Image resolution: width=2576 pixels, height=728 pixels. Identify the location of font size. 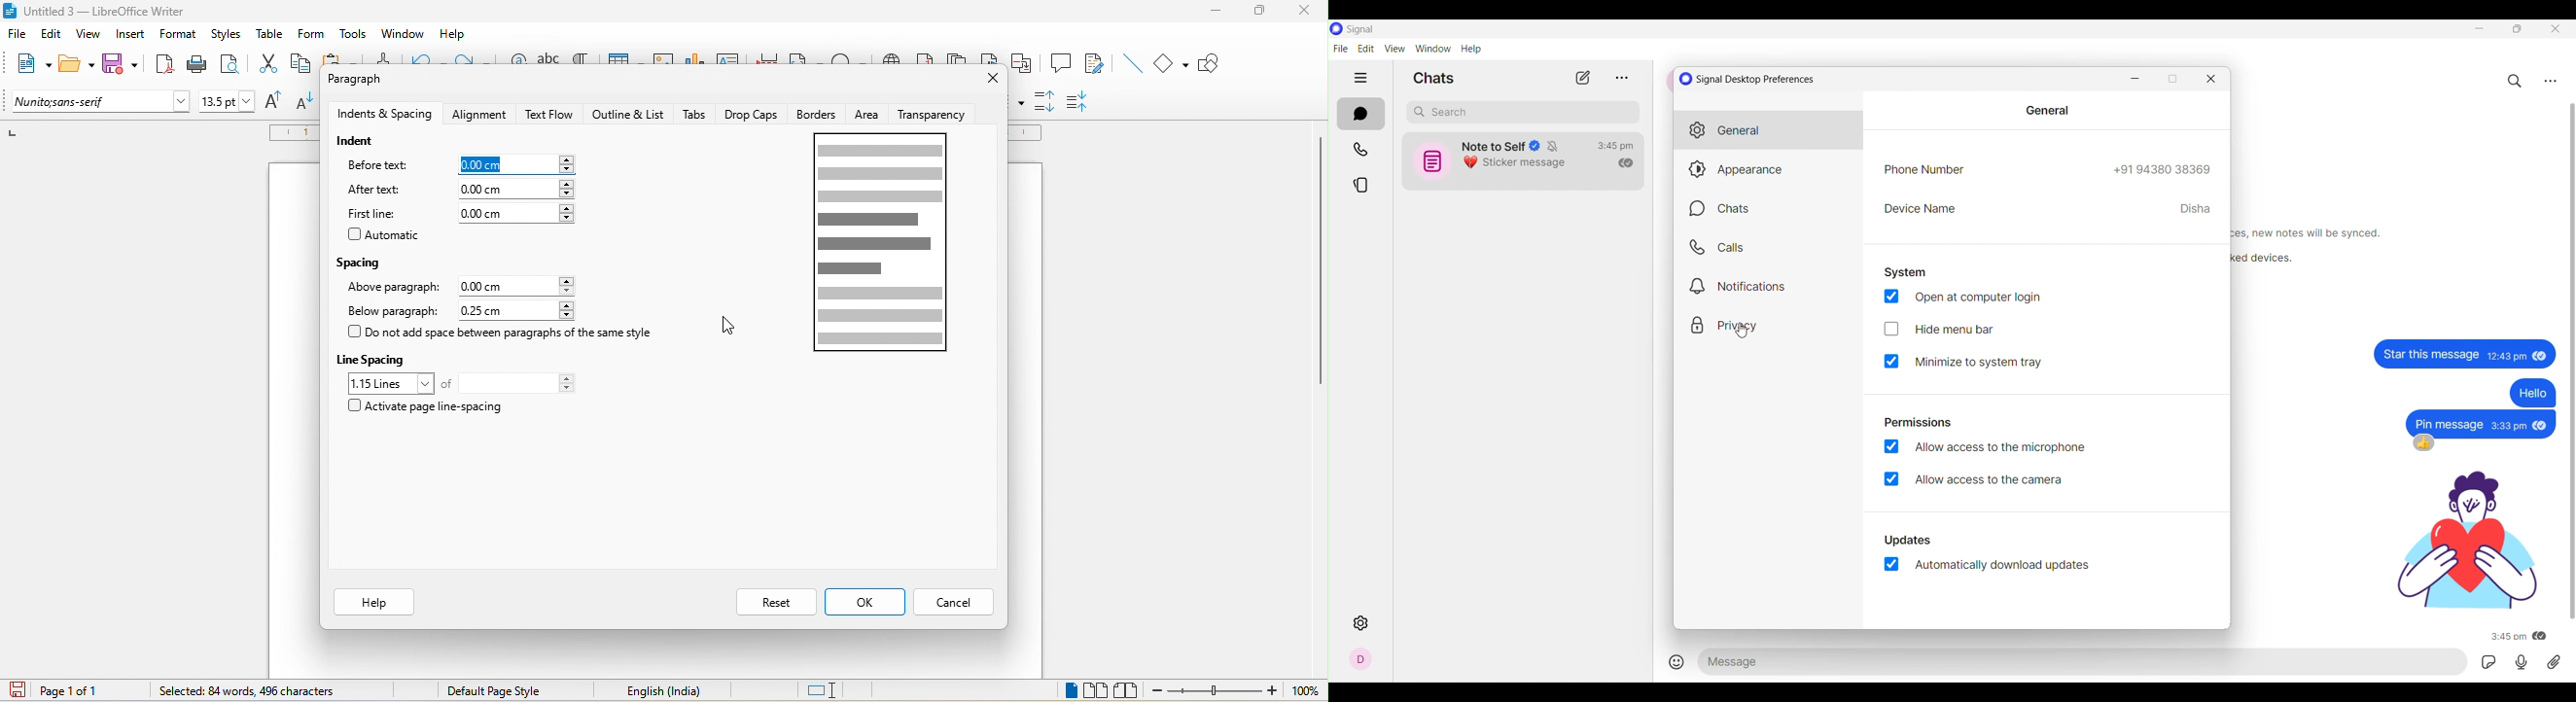
(228, 102).